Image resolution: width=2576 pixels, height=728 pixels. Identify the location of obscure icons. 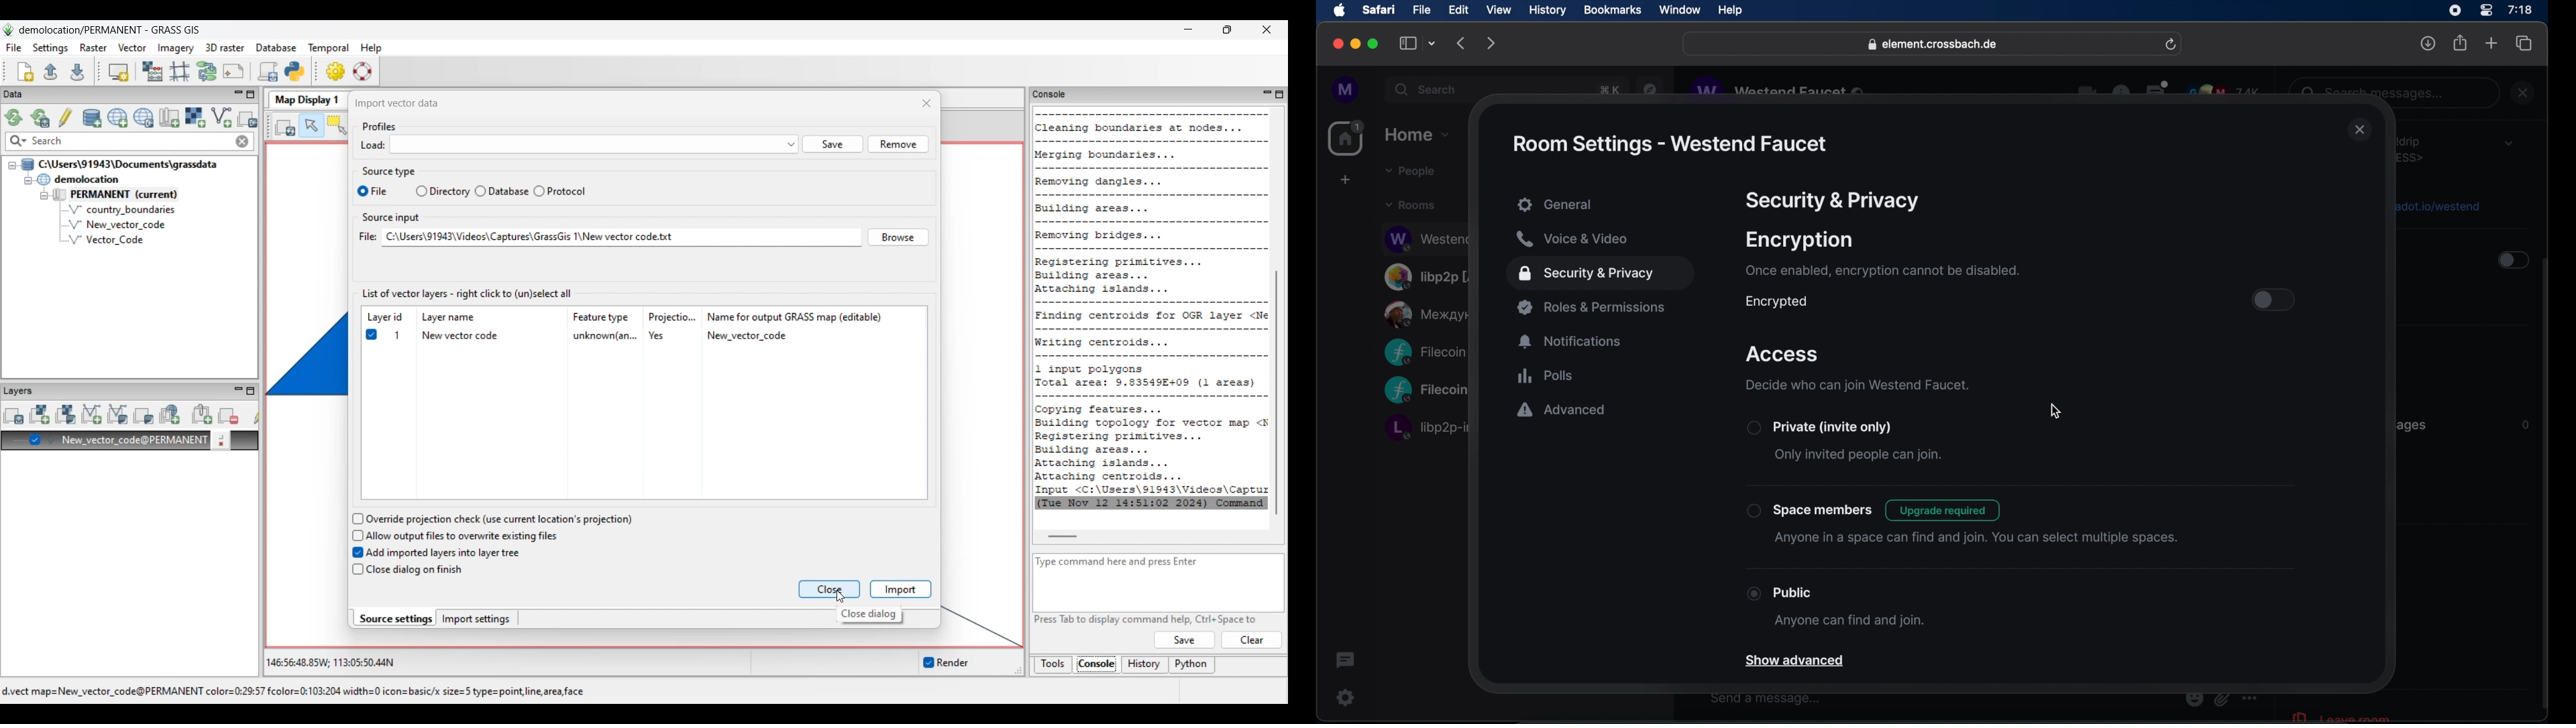
(2169, 90).